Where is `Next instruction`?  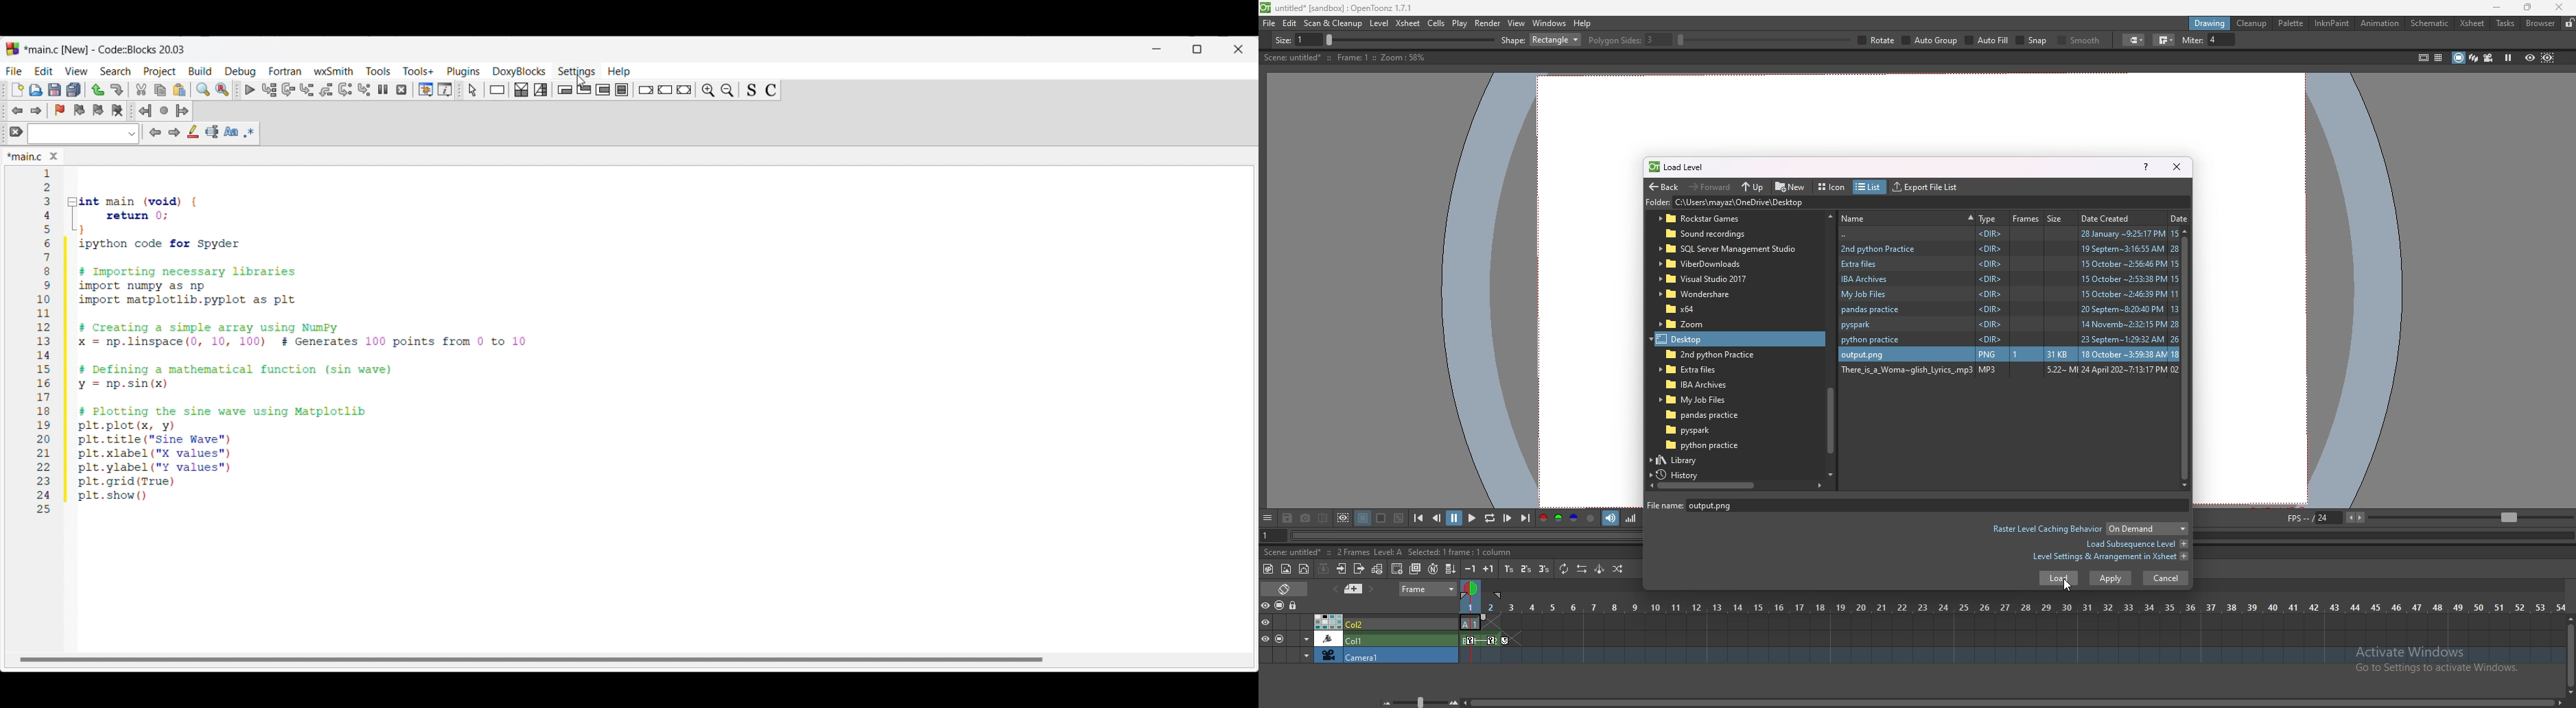
Next instruction is located at coordinates (345, 90).